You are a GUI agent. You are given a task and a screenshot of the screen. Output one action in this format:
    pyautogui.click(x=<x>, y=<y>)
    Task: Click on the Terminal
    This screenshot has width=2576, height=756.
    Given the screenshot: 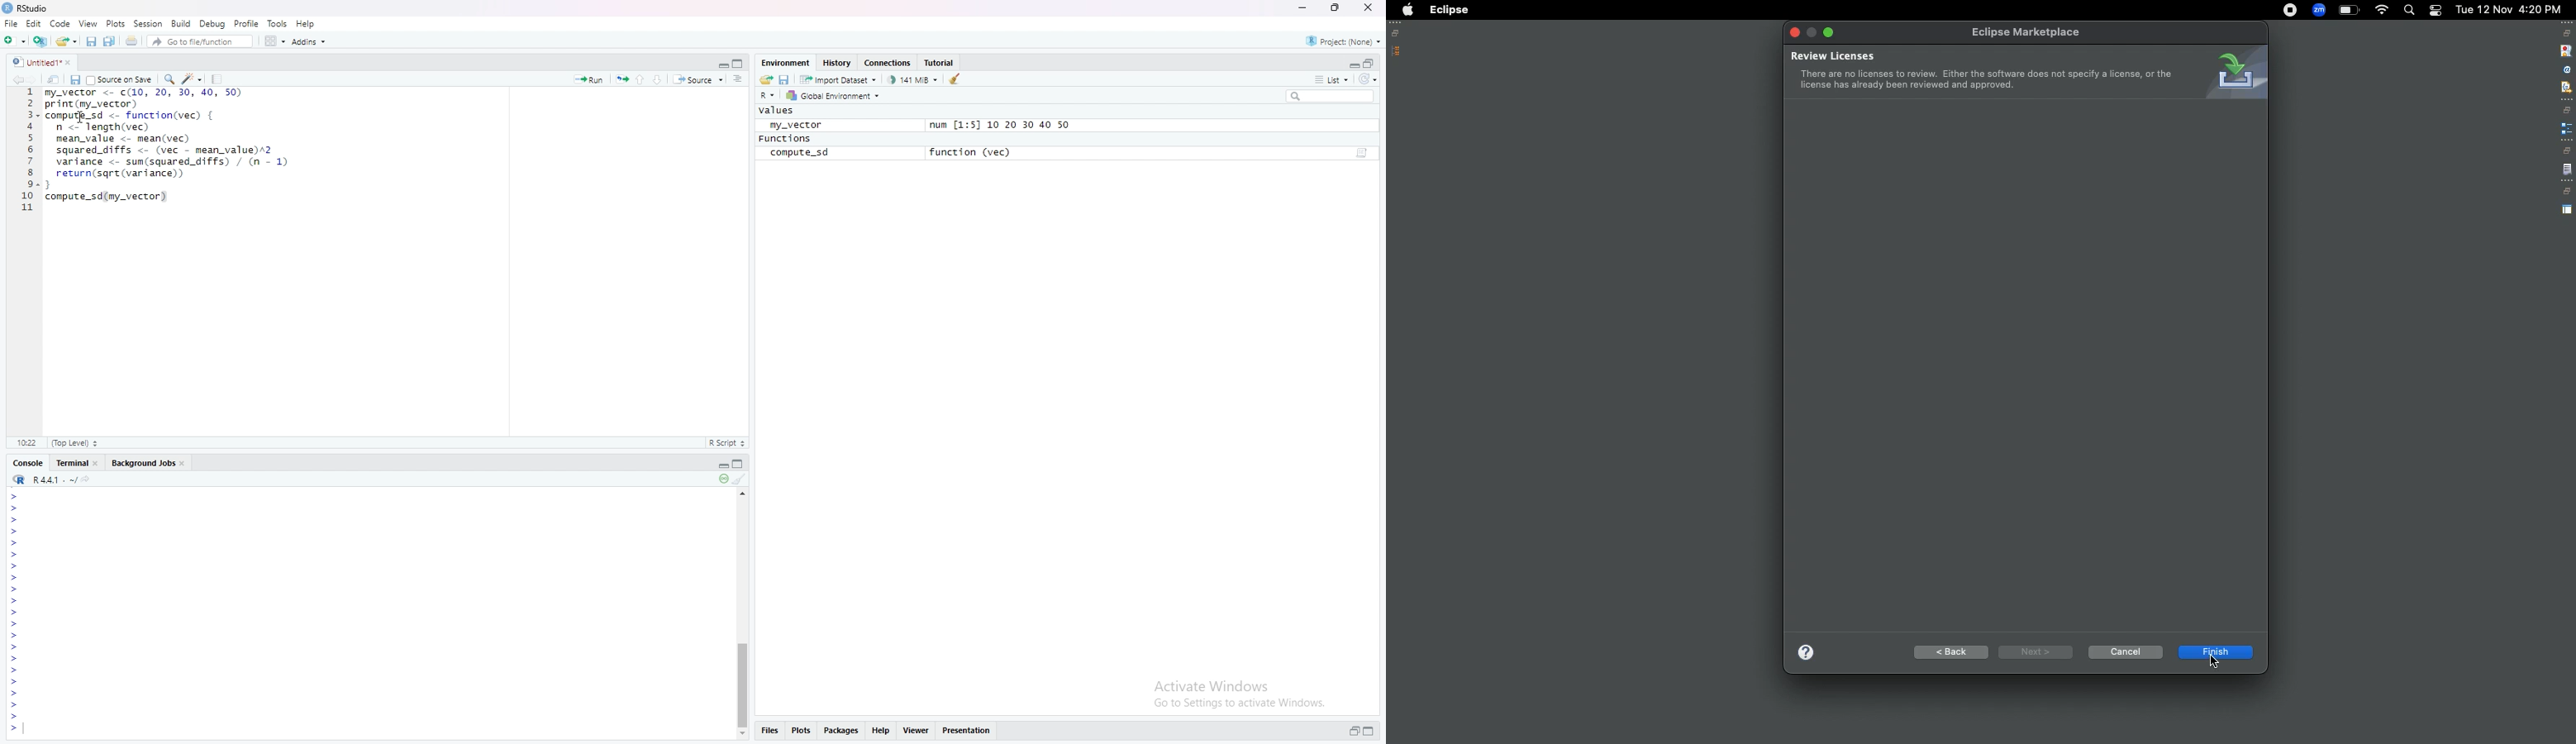 What is the action you would take?
    pyautogui.click(x=77, y=462)
    